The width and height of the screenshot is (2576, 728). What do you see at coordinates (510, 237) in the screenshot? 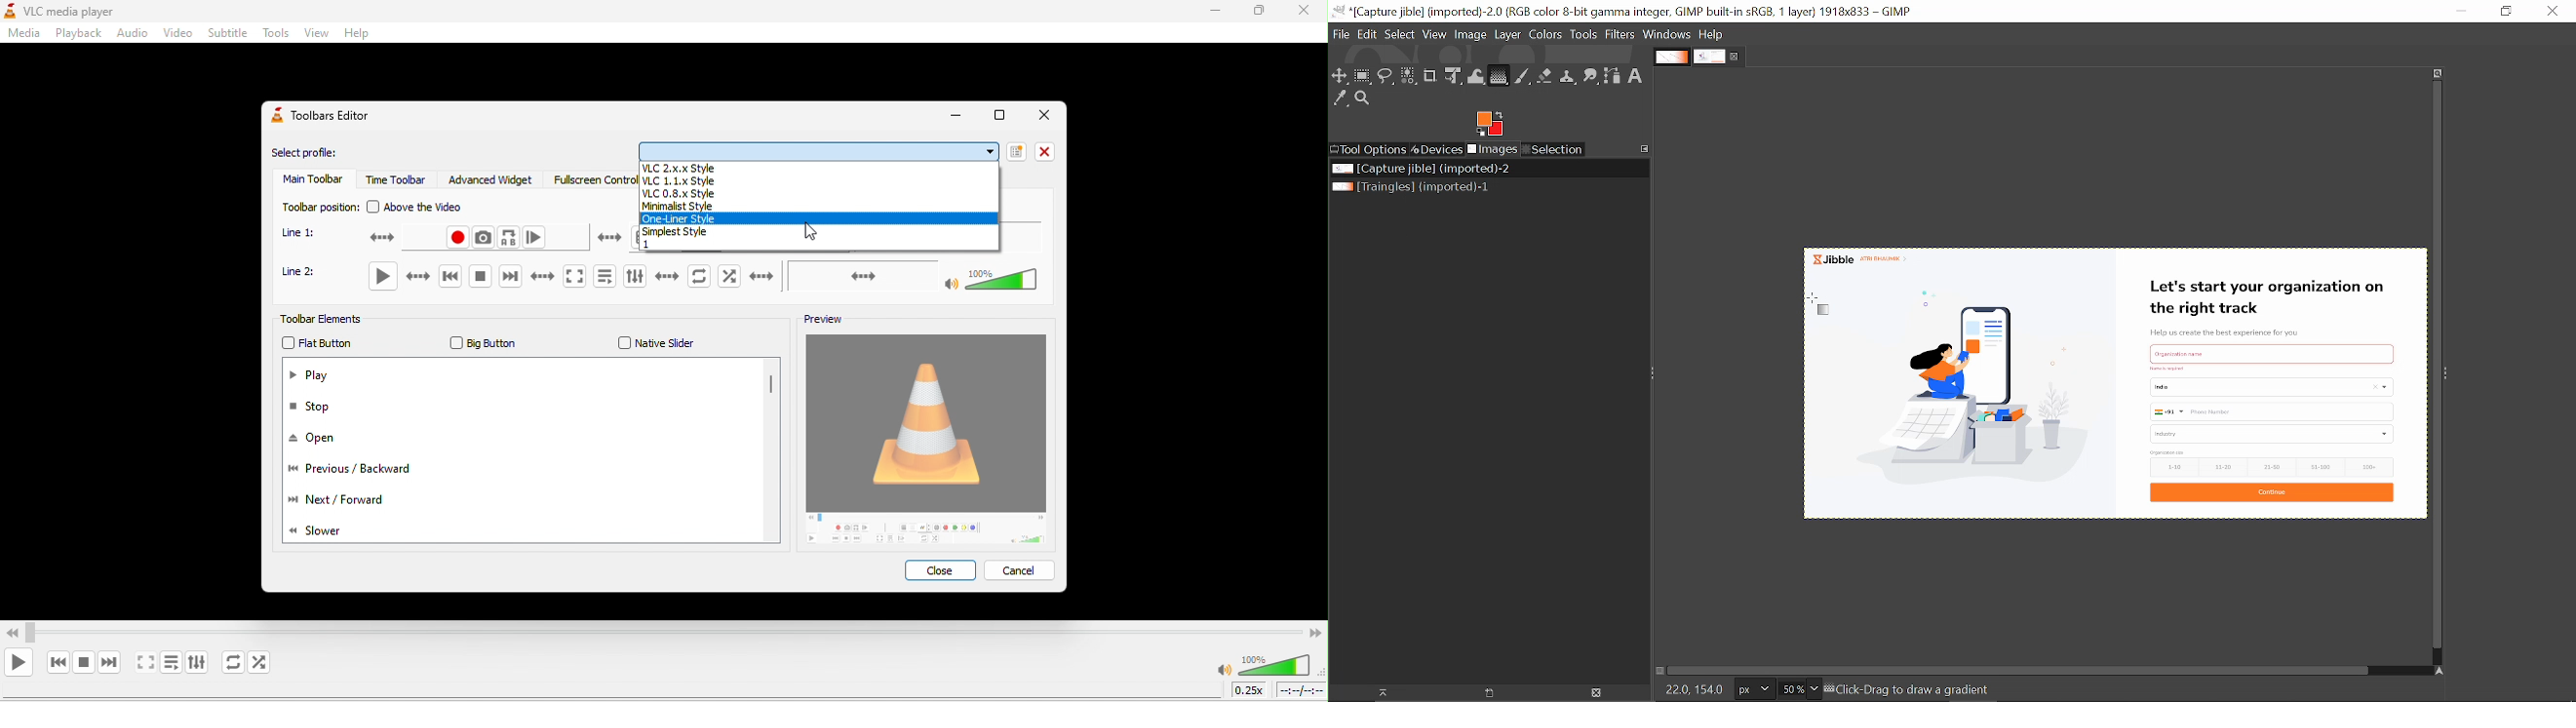
I see `loop from point a to point b` at bounding box center [510, 237].